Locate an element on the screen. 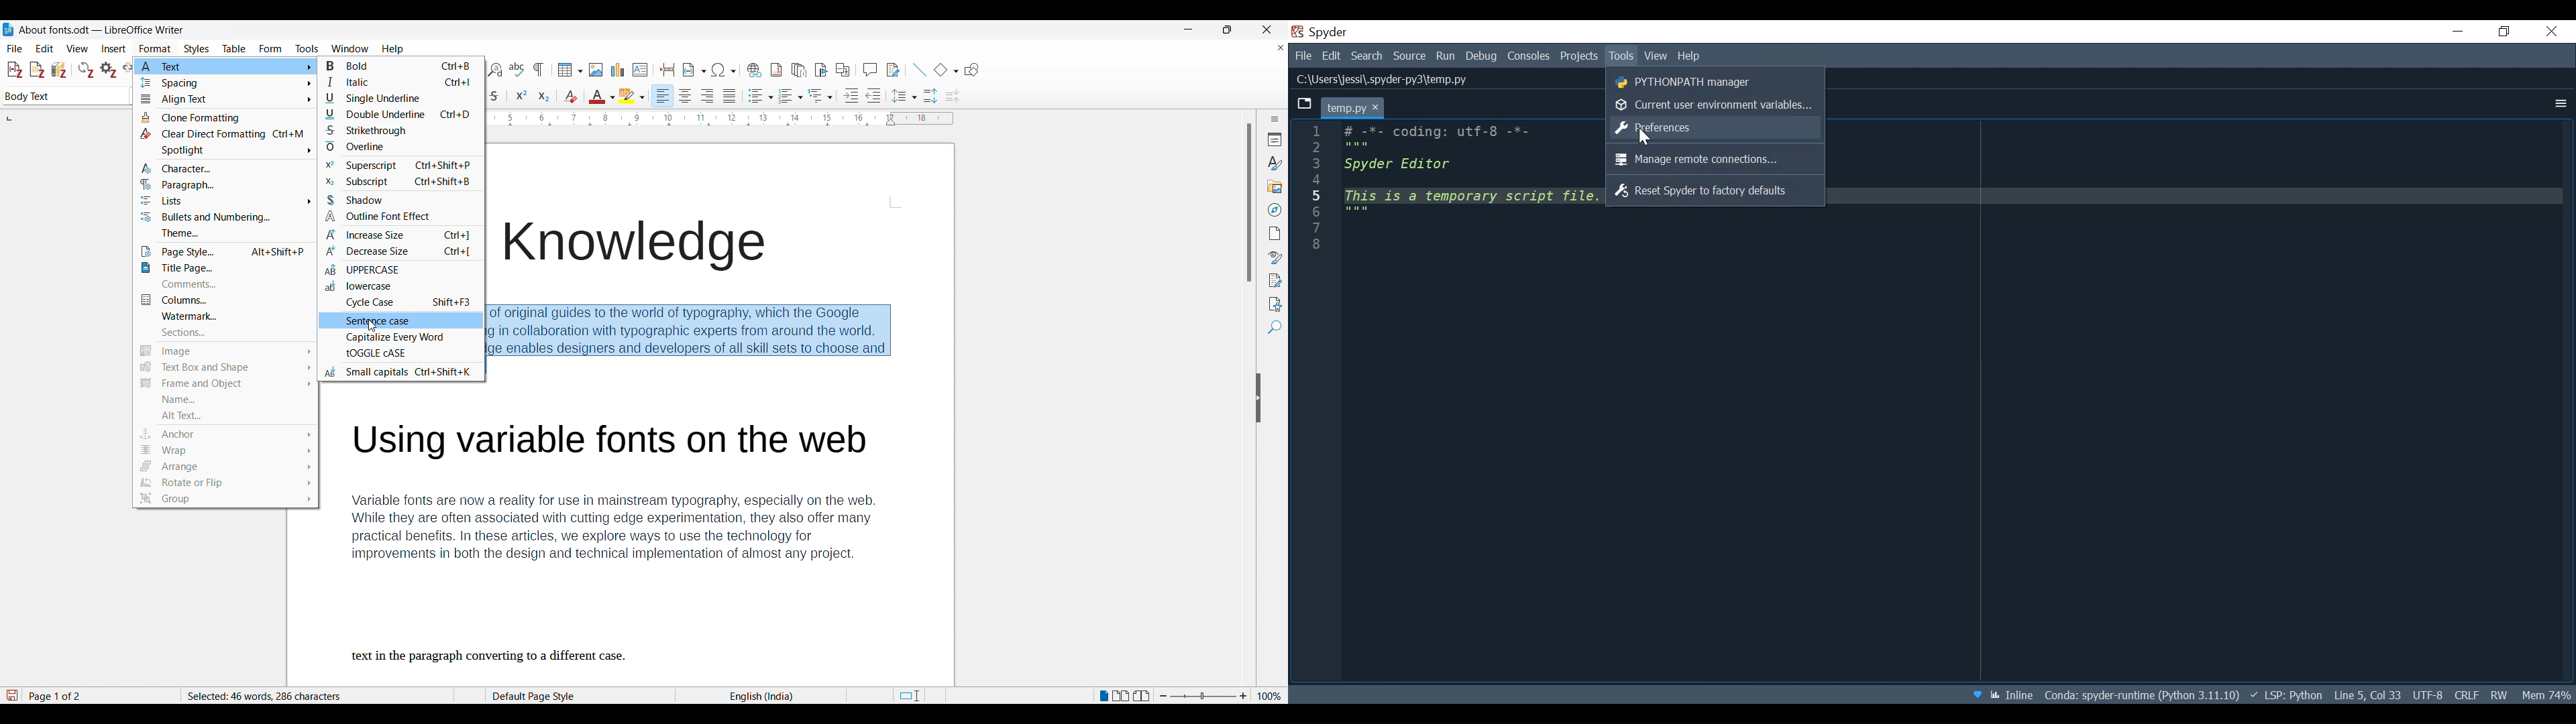  Special character options is located at coordinates (724, 70).